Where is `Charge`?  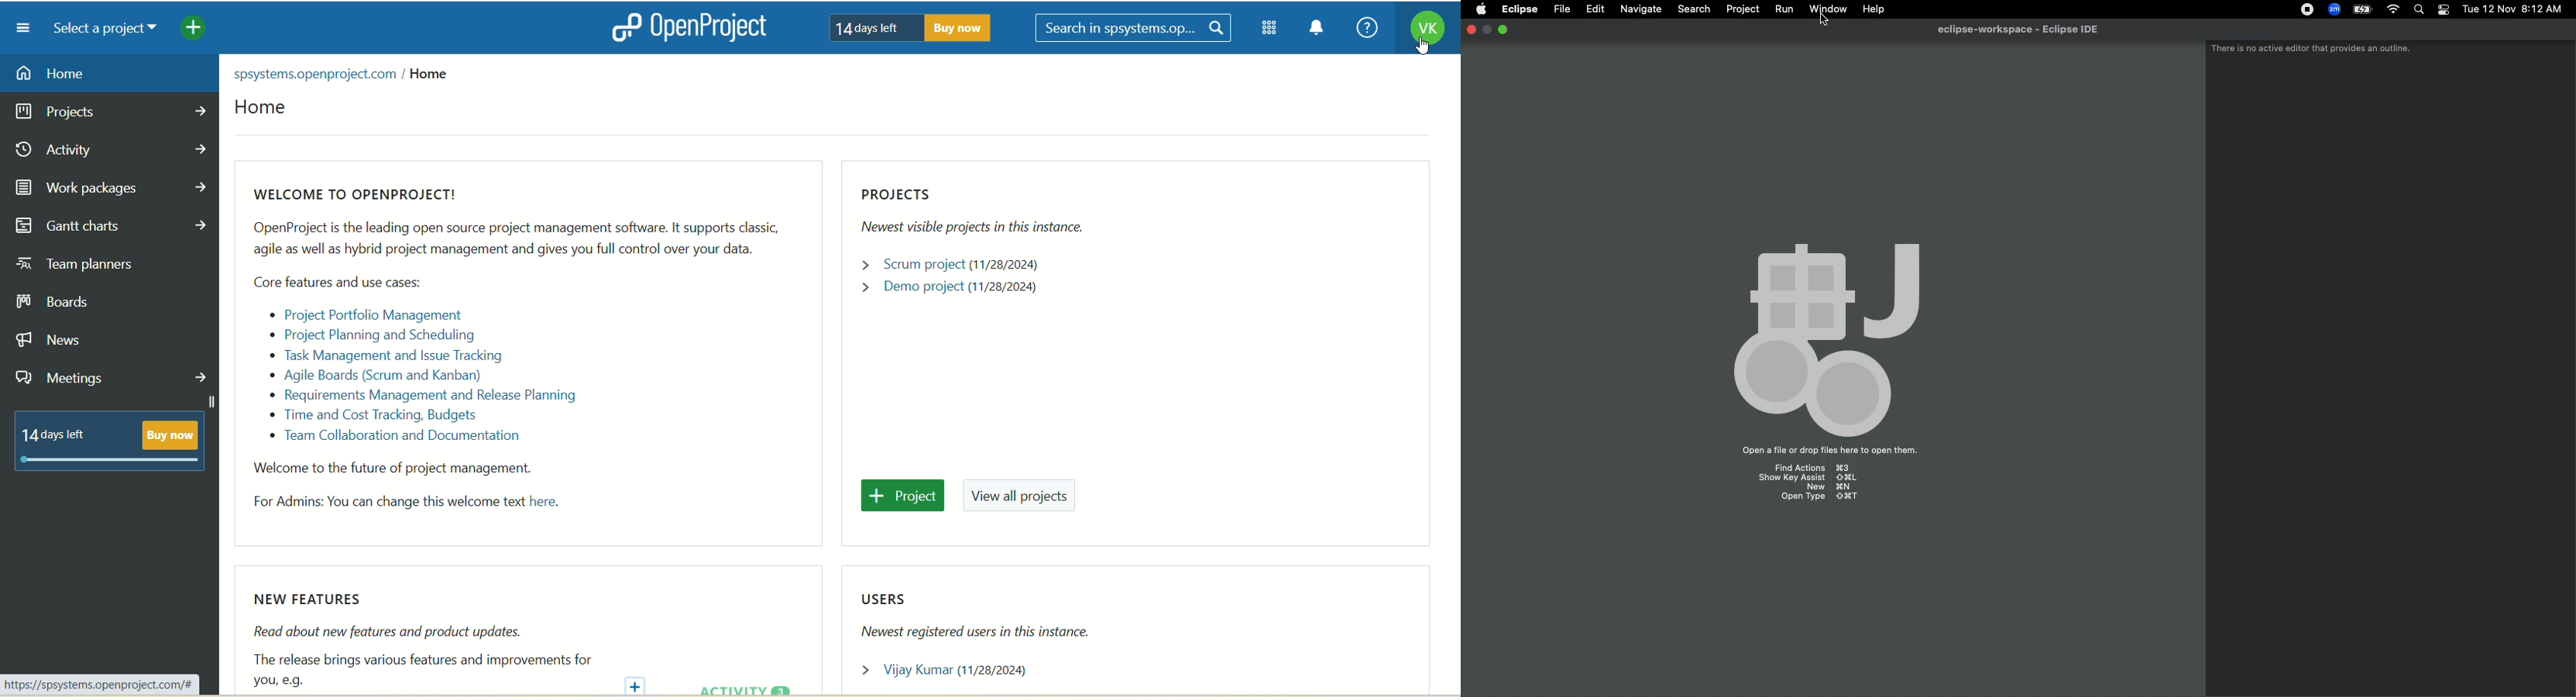
Charge is located at coordinates (2359, 11).